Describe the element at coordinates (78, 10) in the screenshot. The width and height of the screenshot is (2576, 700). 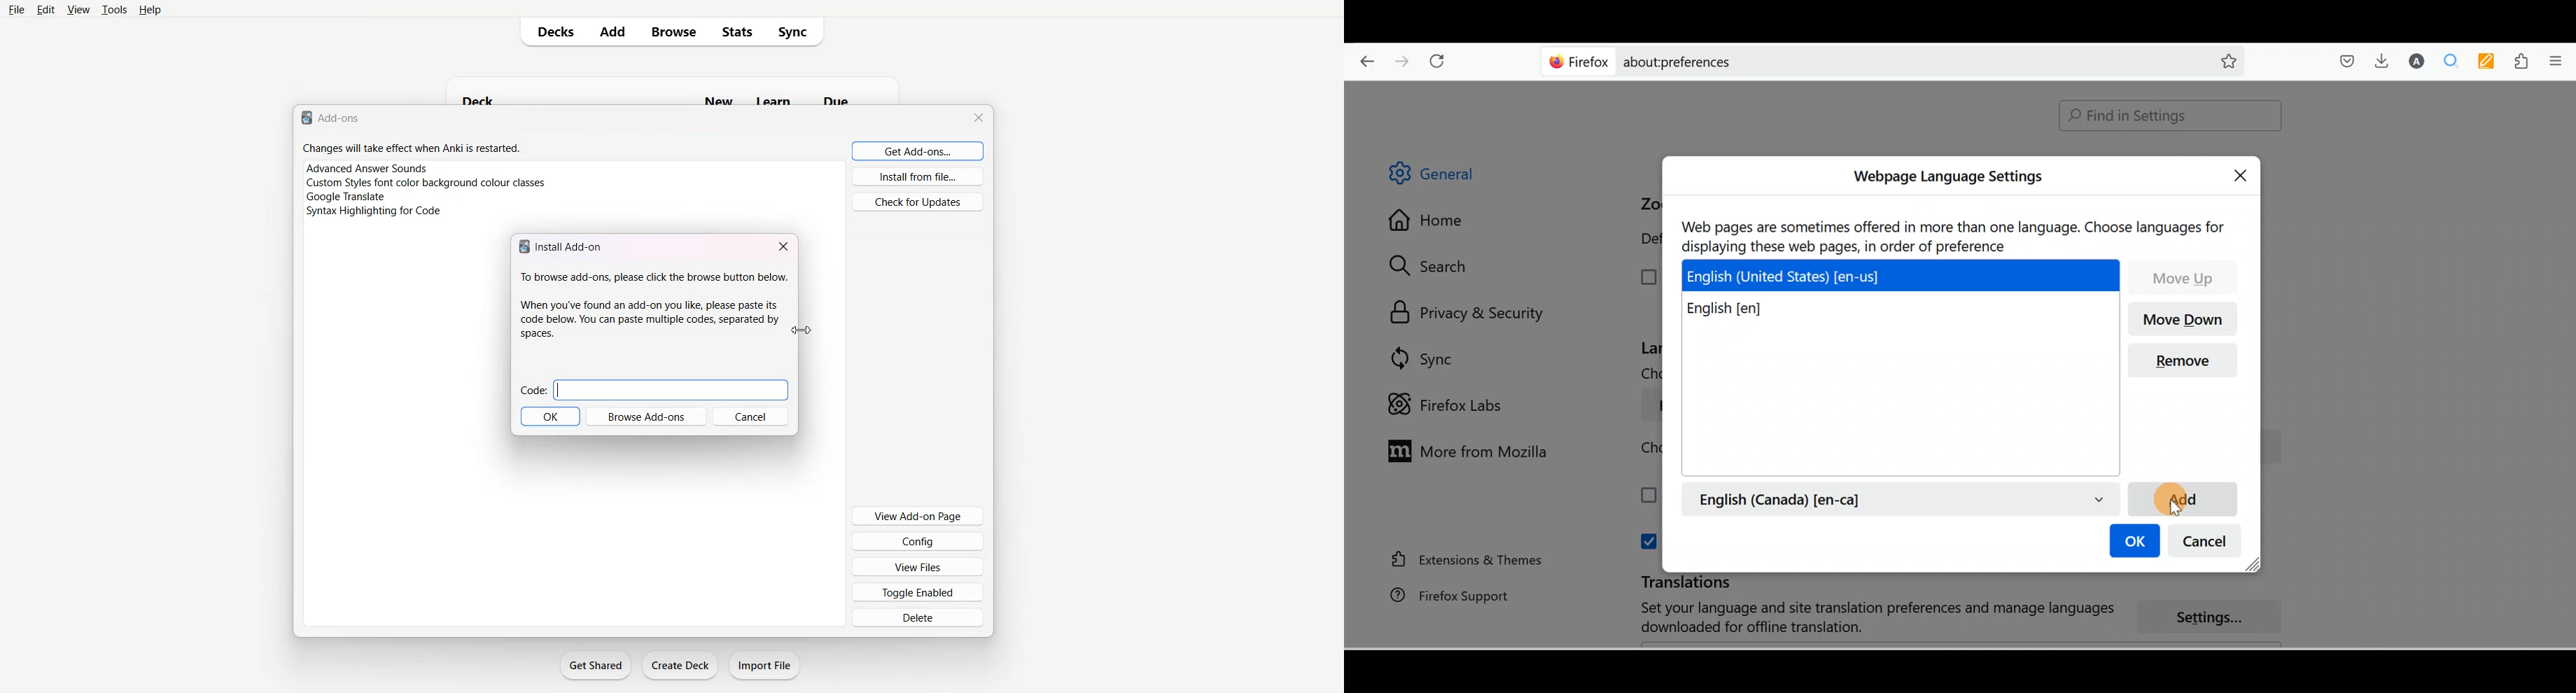
I see `View` at that location.